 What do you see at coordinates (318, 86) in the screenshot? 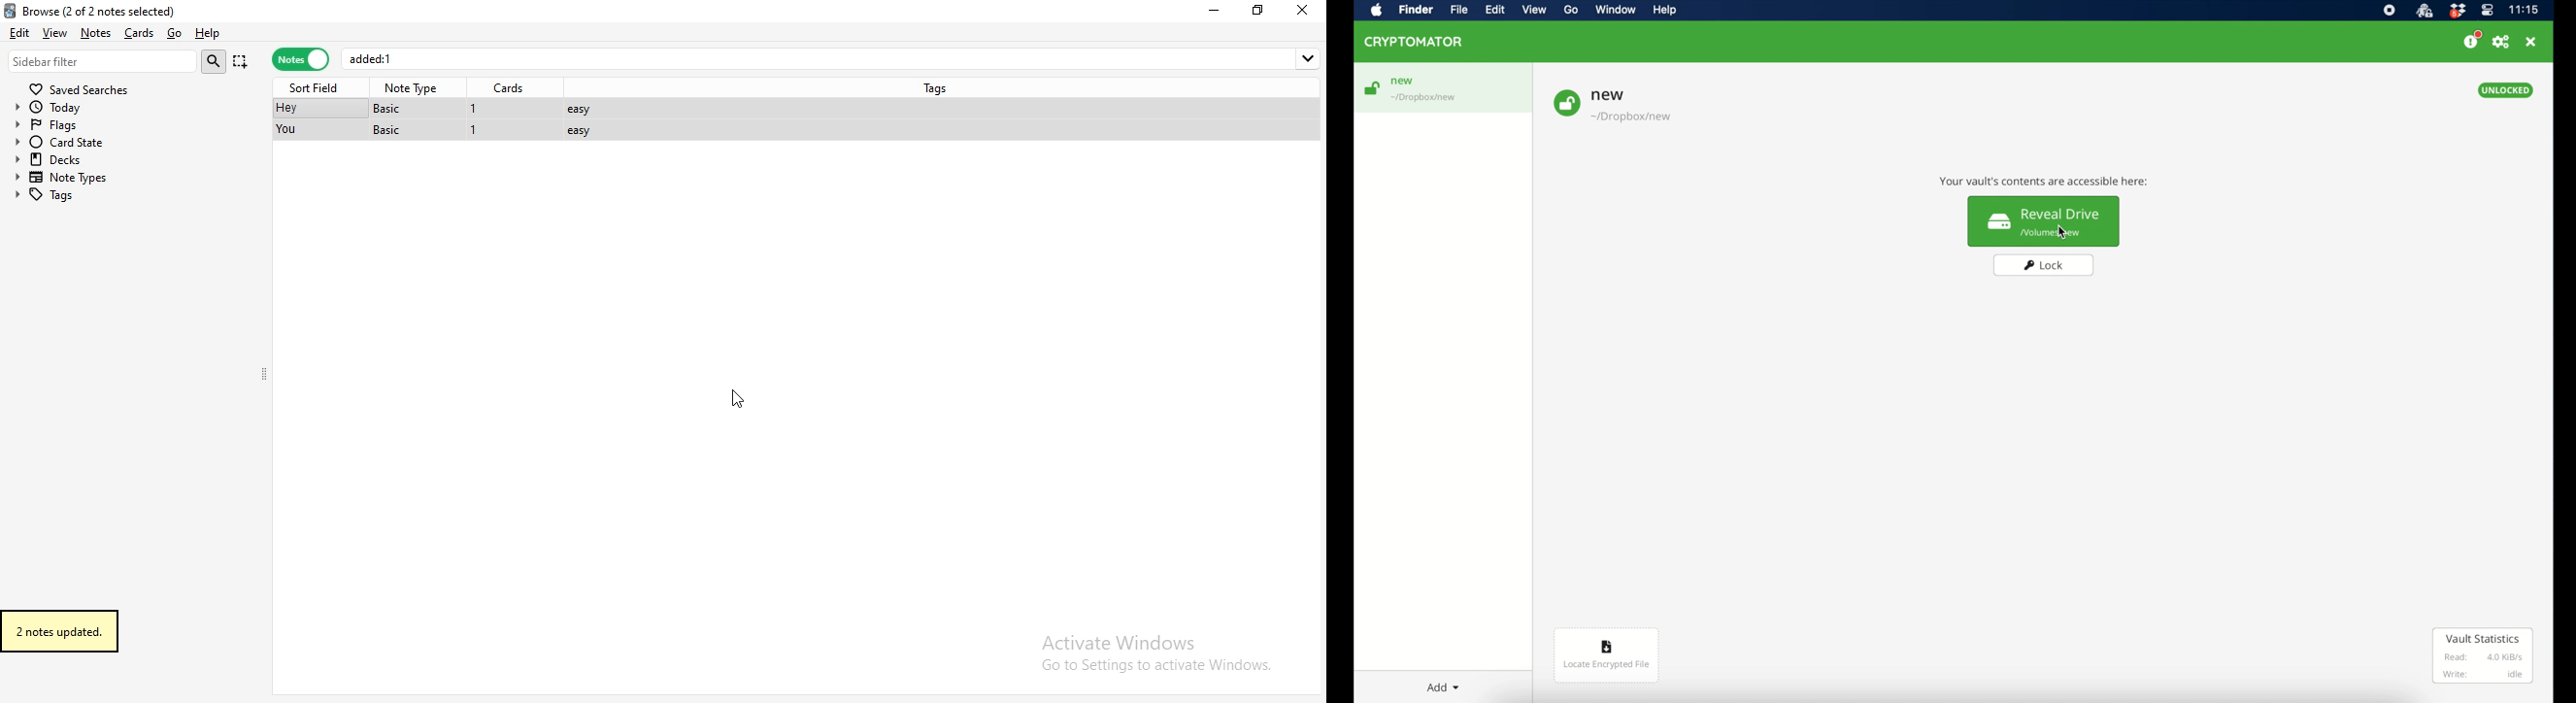
I see `sort field` at bounding box center [318, 86].